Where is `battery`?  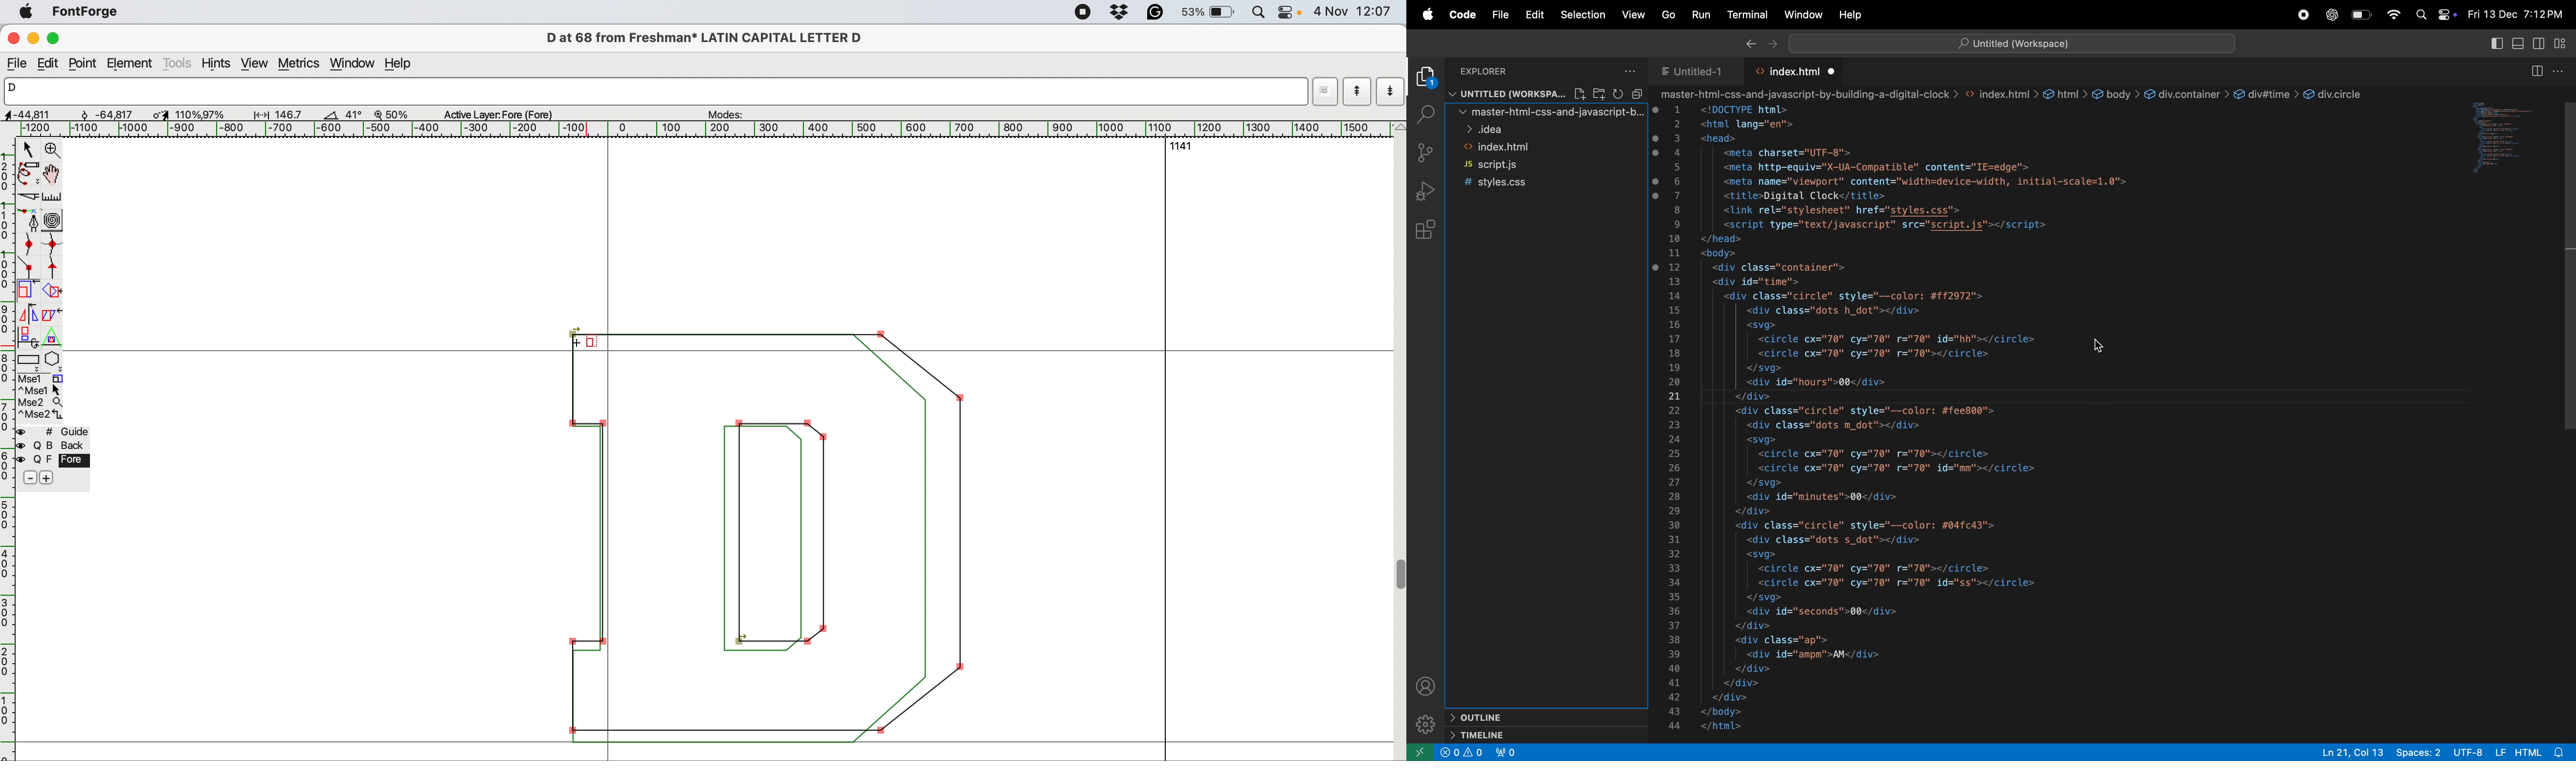
battery is located at coordinates (1210, 13).